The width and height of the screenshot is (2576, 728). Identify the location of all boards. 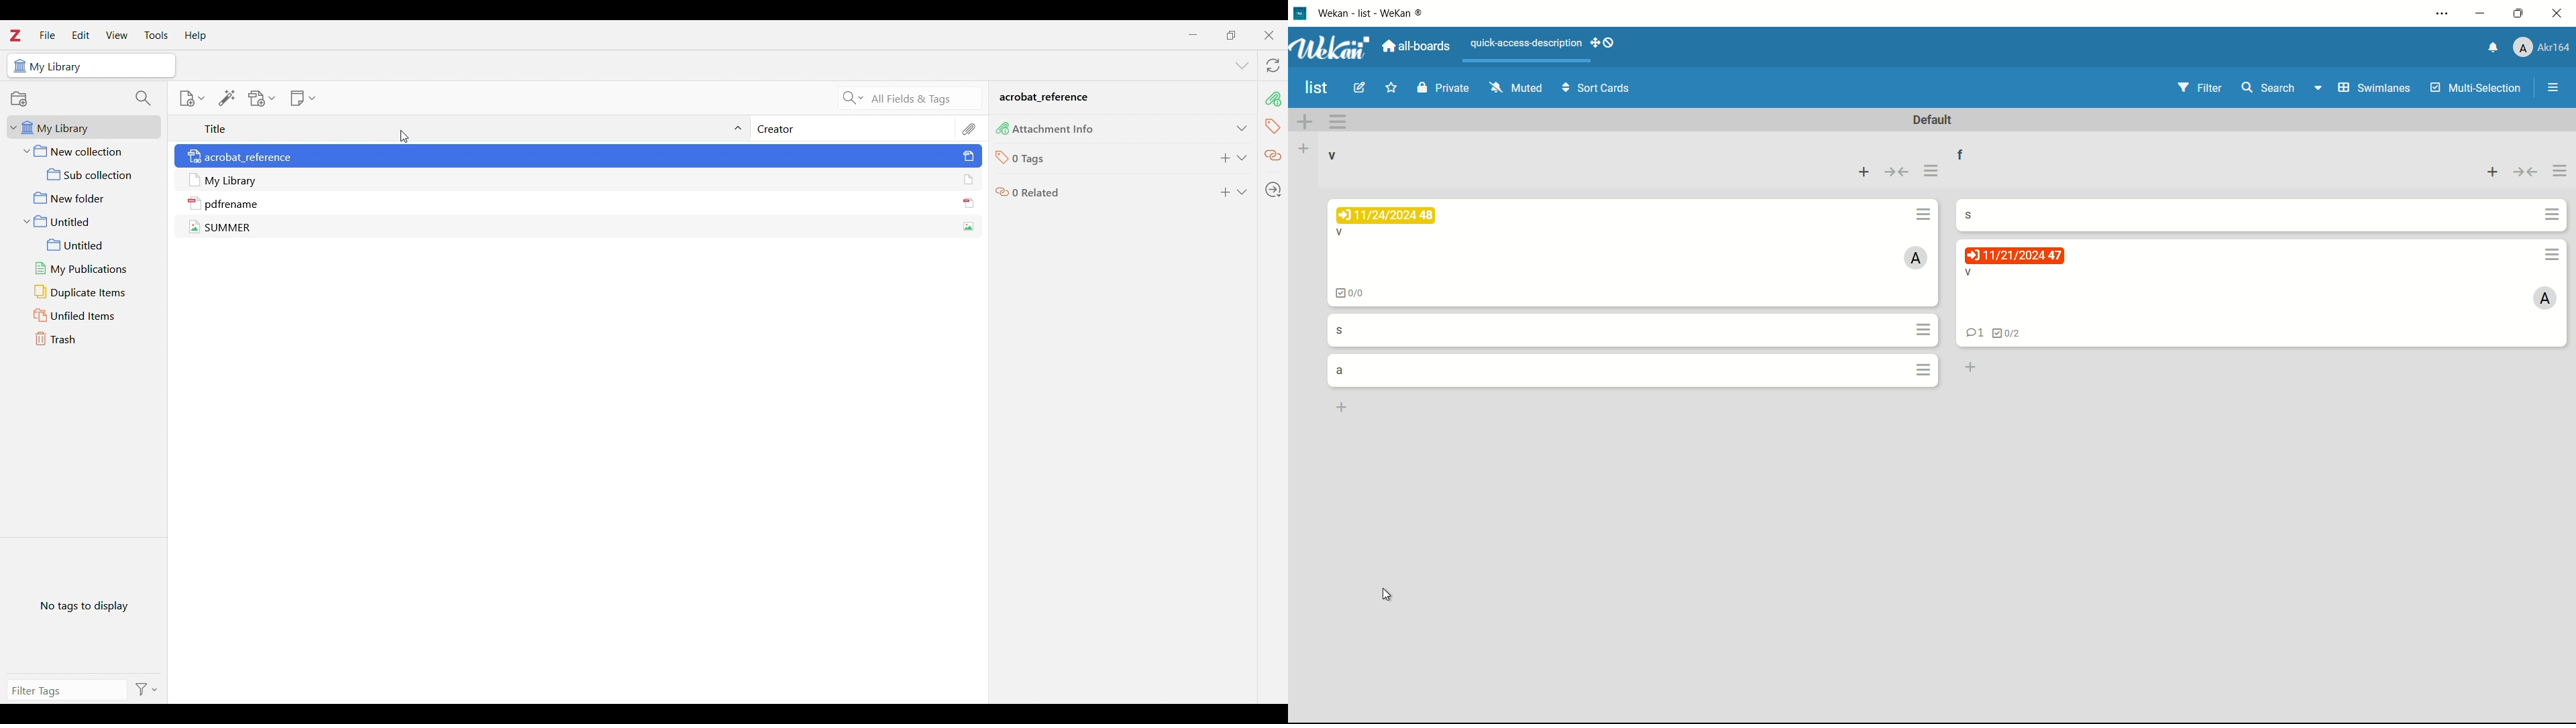
(1417, 46).